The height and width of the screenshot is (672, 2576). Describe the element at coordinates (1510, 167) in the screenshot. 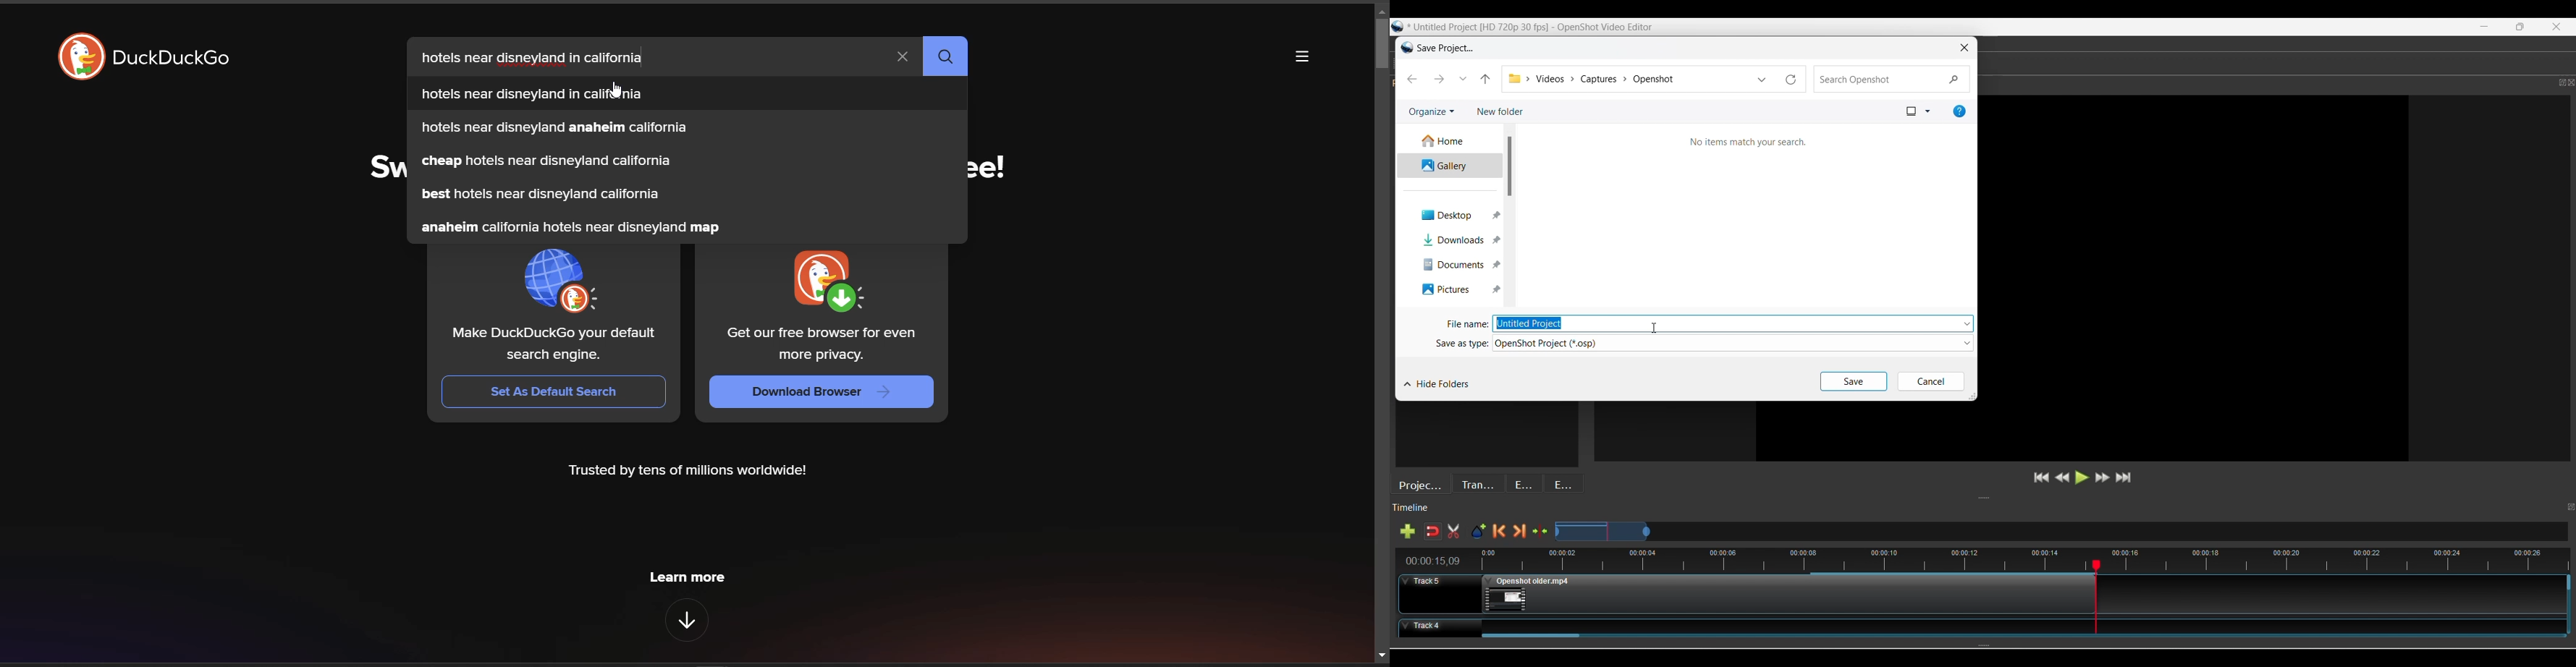

I see `Vertical slide bar` at that location.